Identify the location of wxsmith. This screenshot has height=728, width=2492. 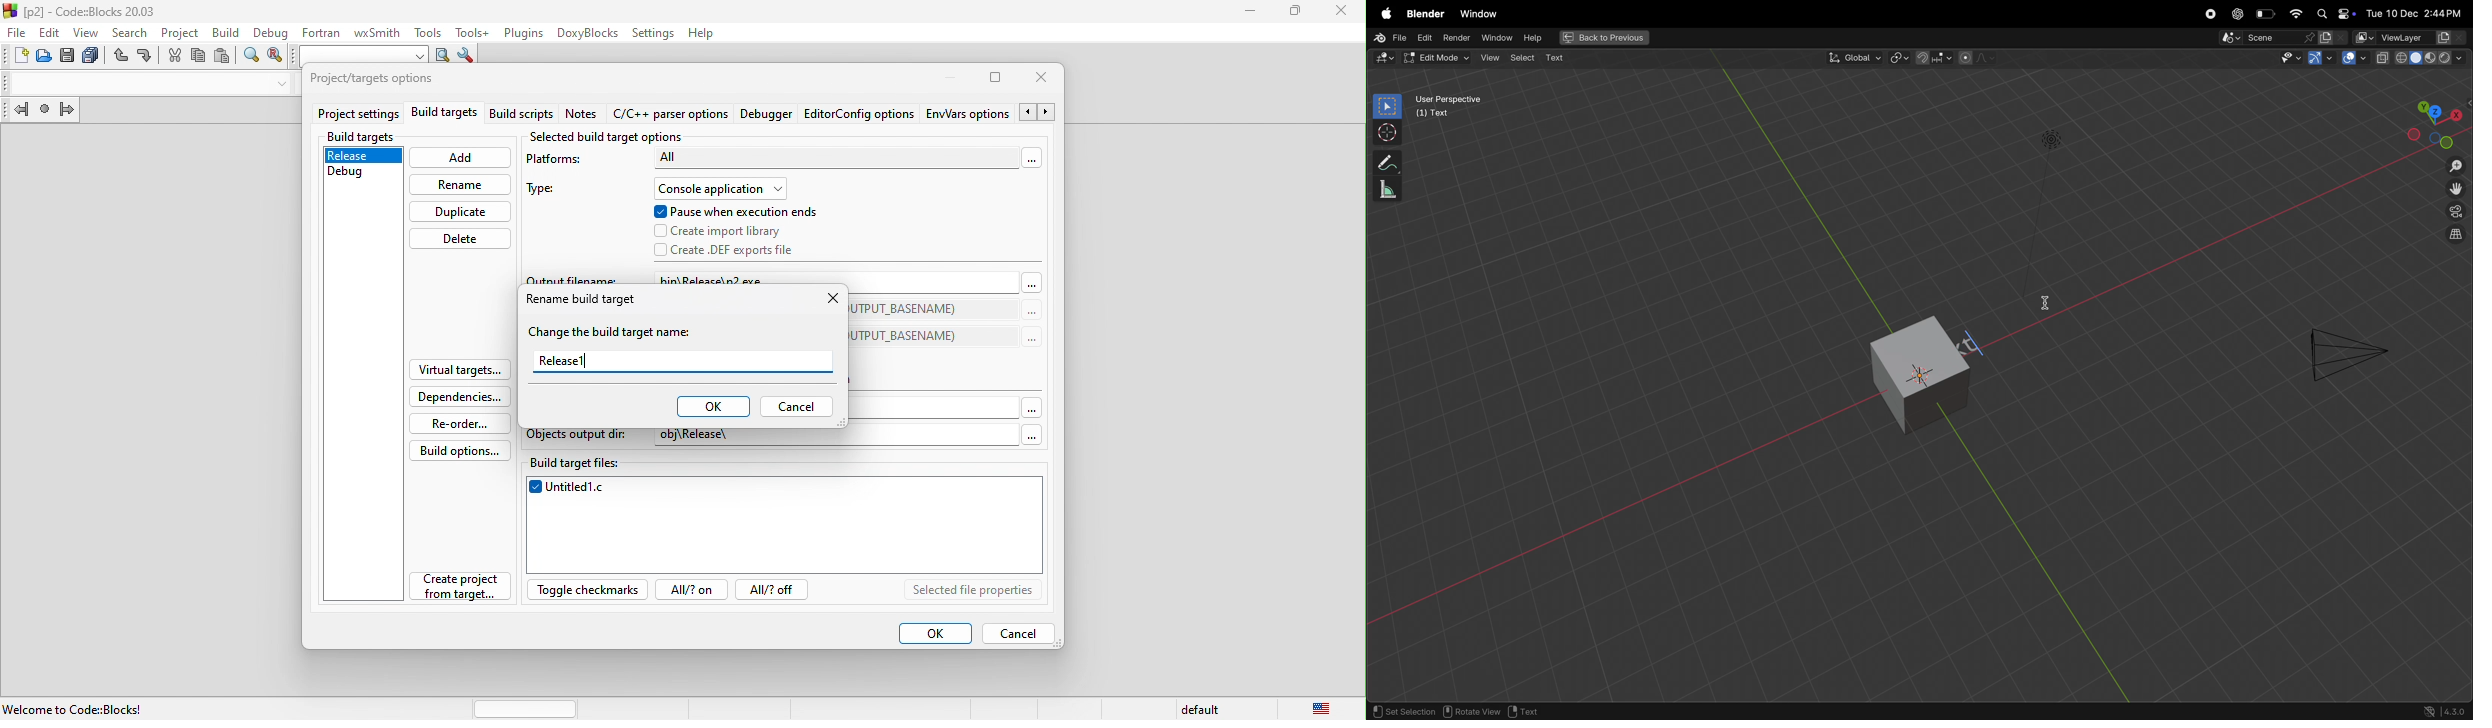
(375, 31).